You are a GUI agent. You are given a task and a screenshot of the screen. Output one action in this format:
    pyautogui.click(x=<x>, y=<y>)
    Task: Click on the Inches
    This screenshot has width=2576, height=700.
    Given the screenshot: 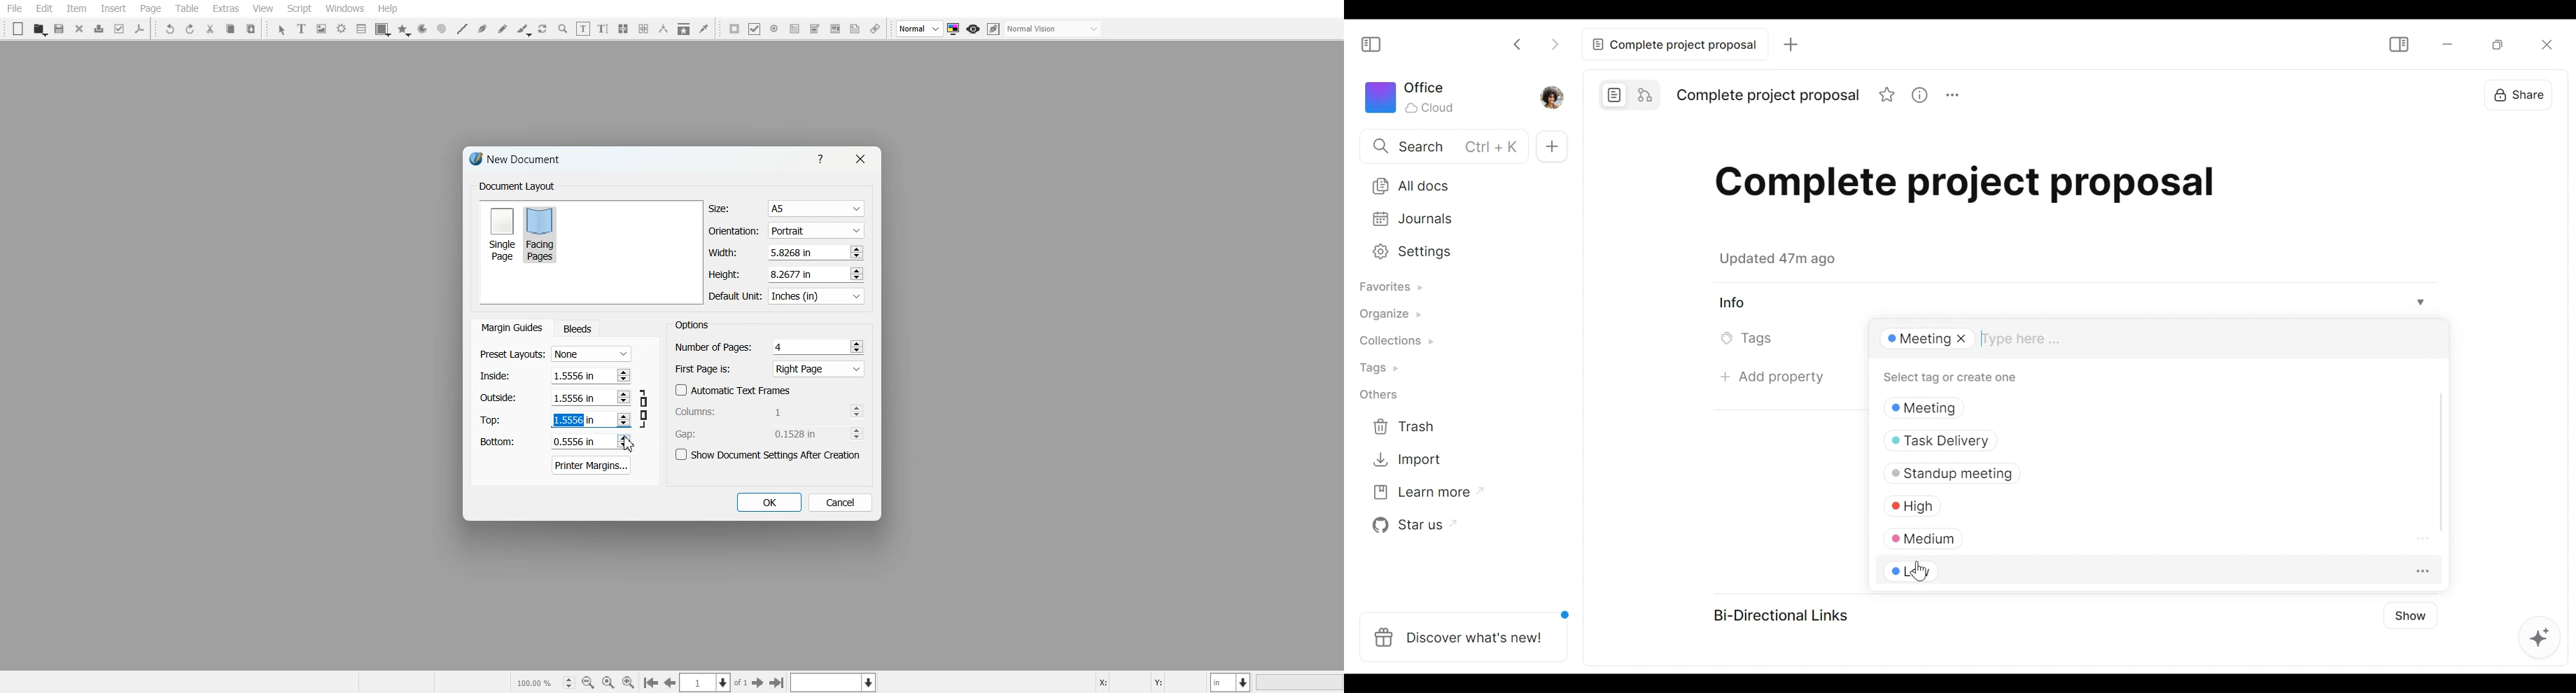 What is the action you would take?
    pyautogui.click(x=816, y=297)
    